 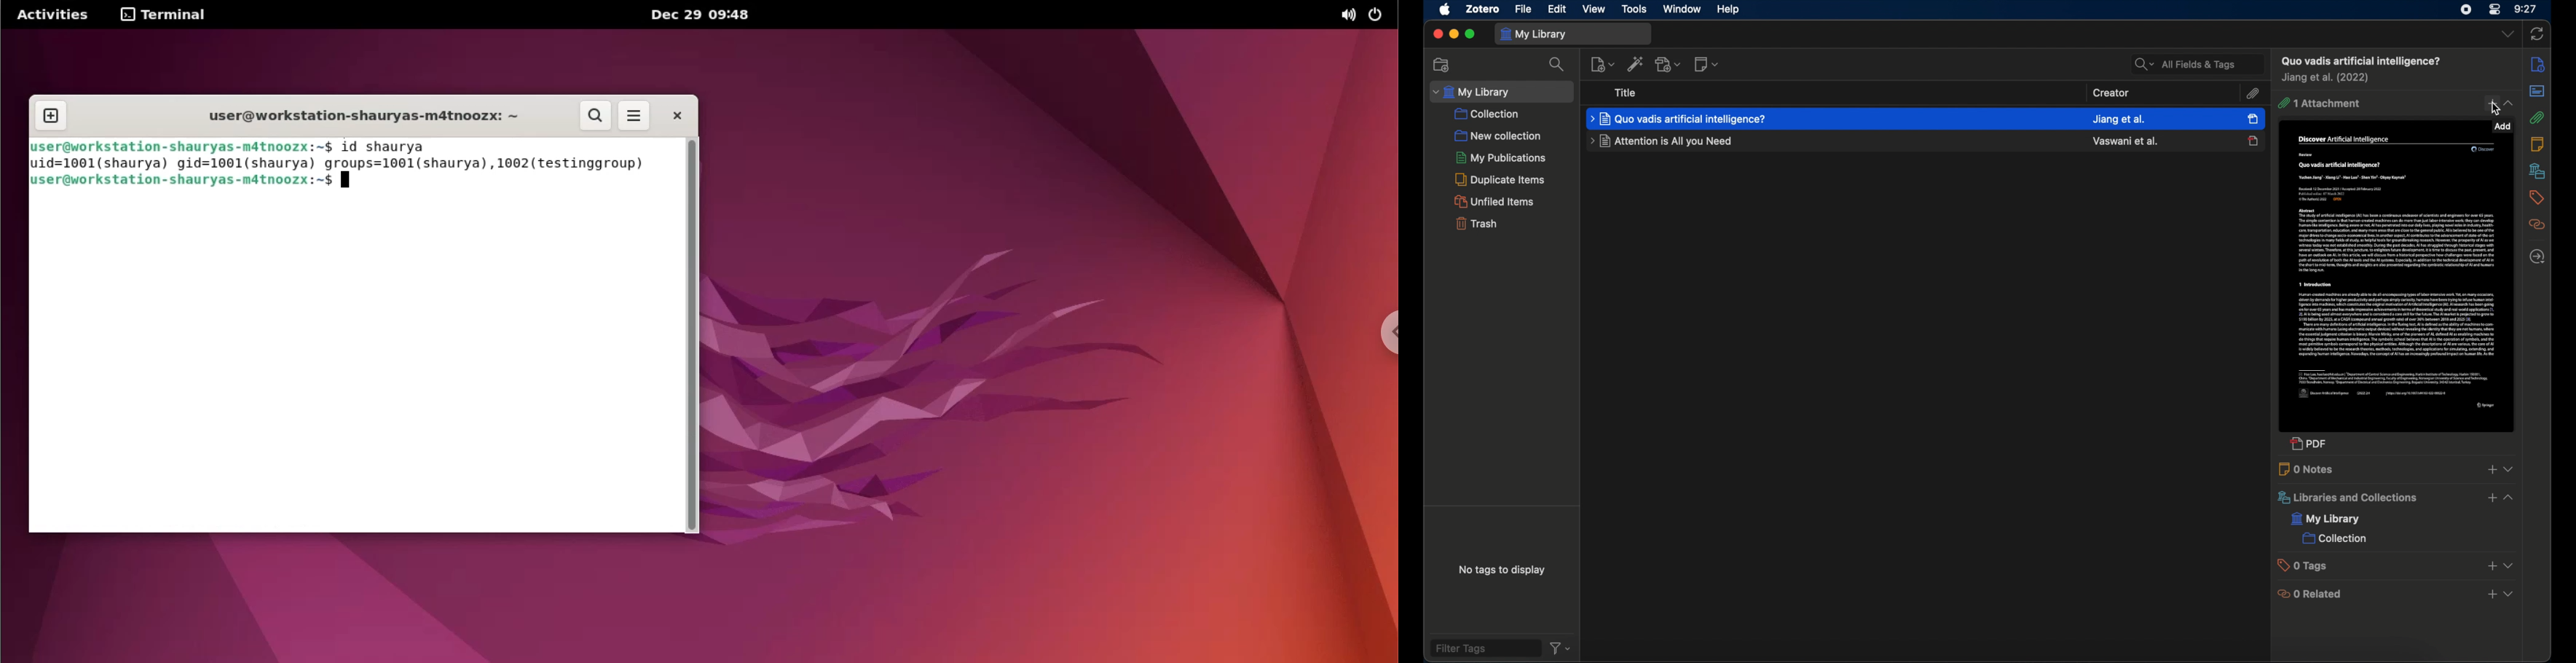 What do you see at coordinates (2492, 595) in the screenshot?
I see `add` at bounding box center [2492, 595].